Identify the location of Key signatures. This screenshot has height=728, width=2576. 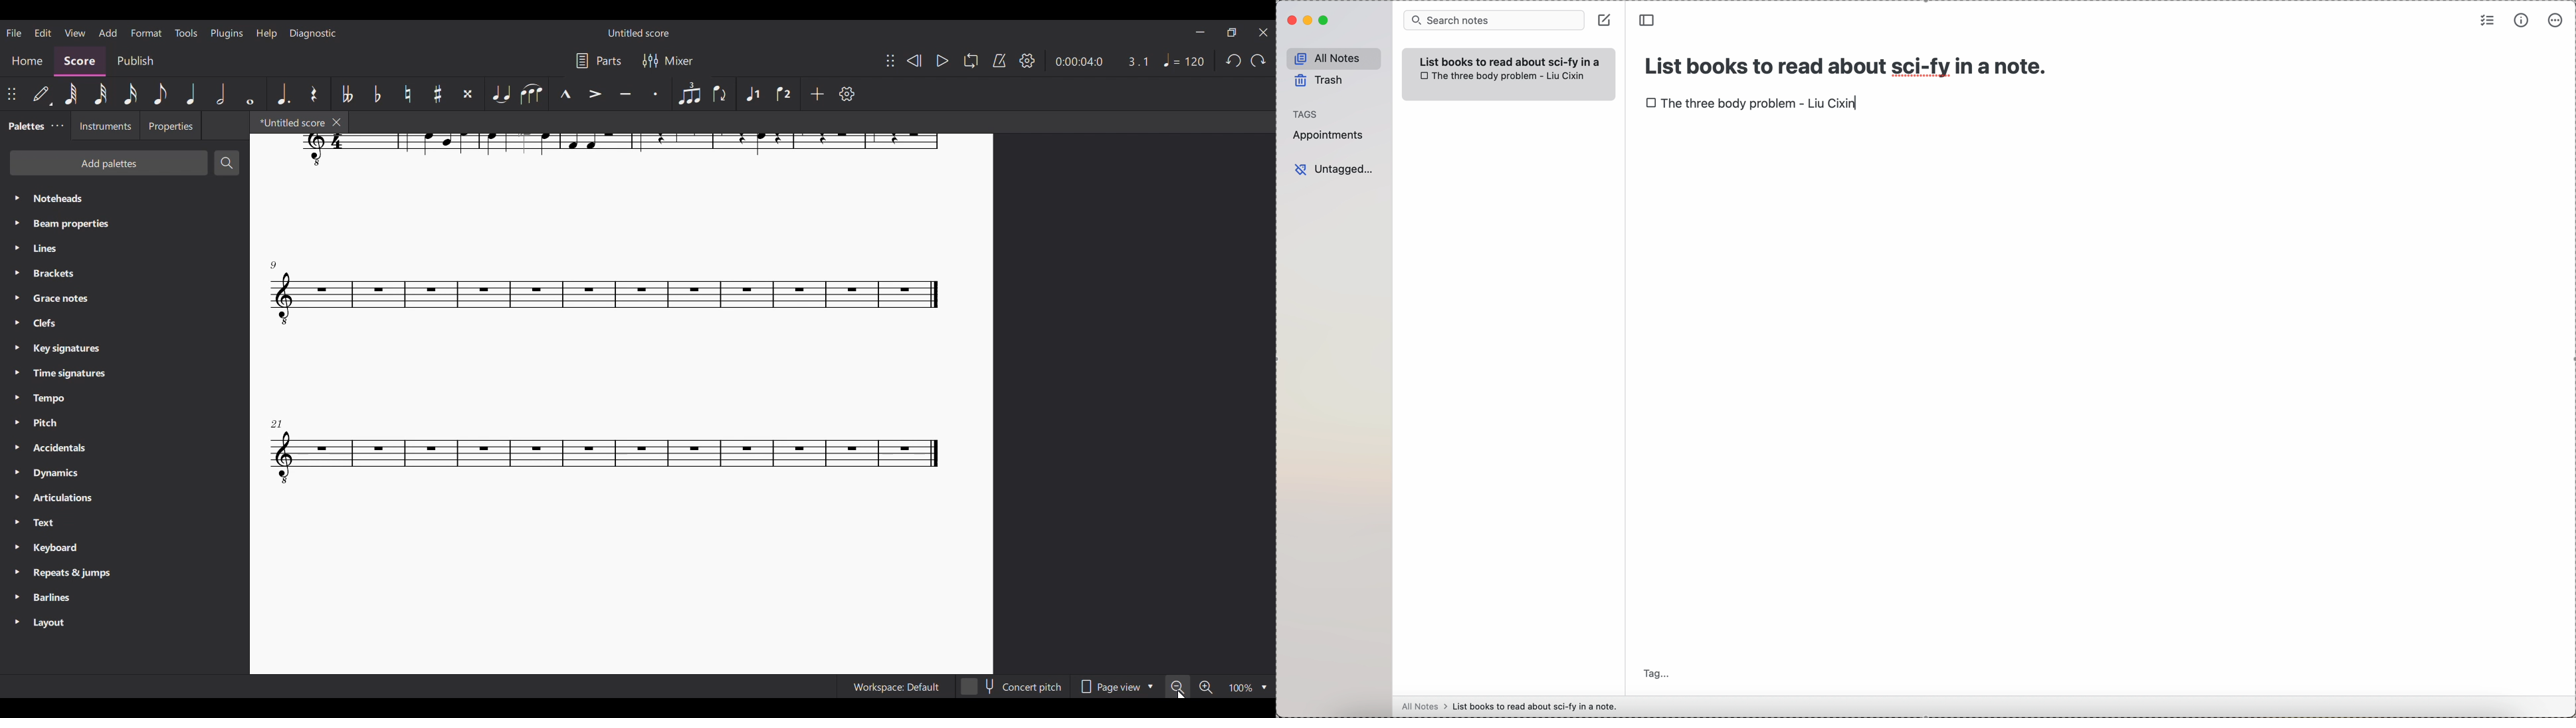
(125, 349).